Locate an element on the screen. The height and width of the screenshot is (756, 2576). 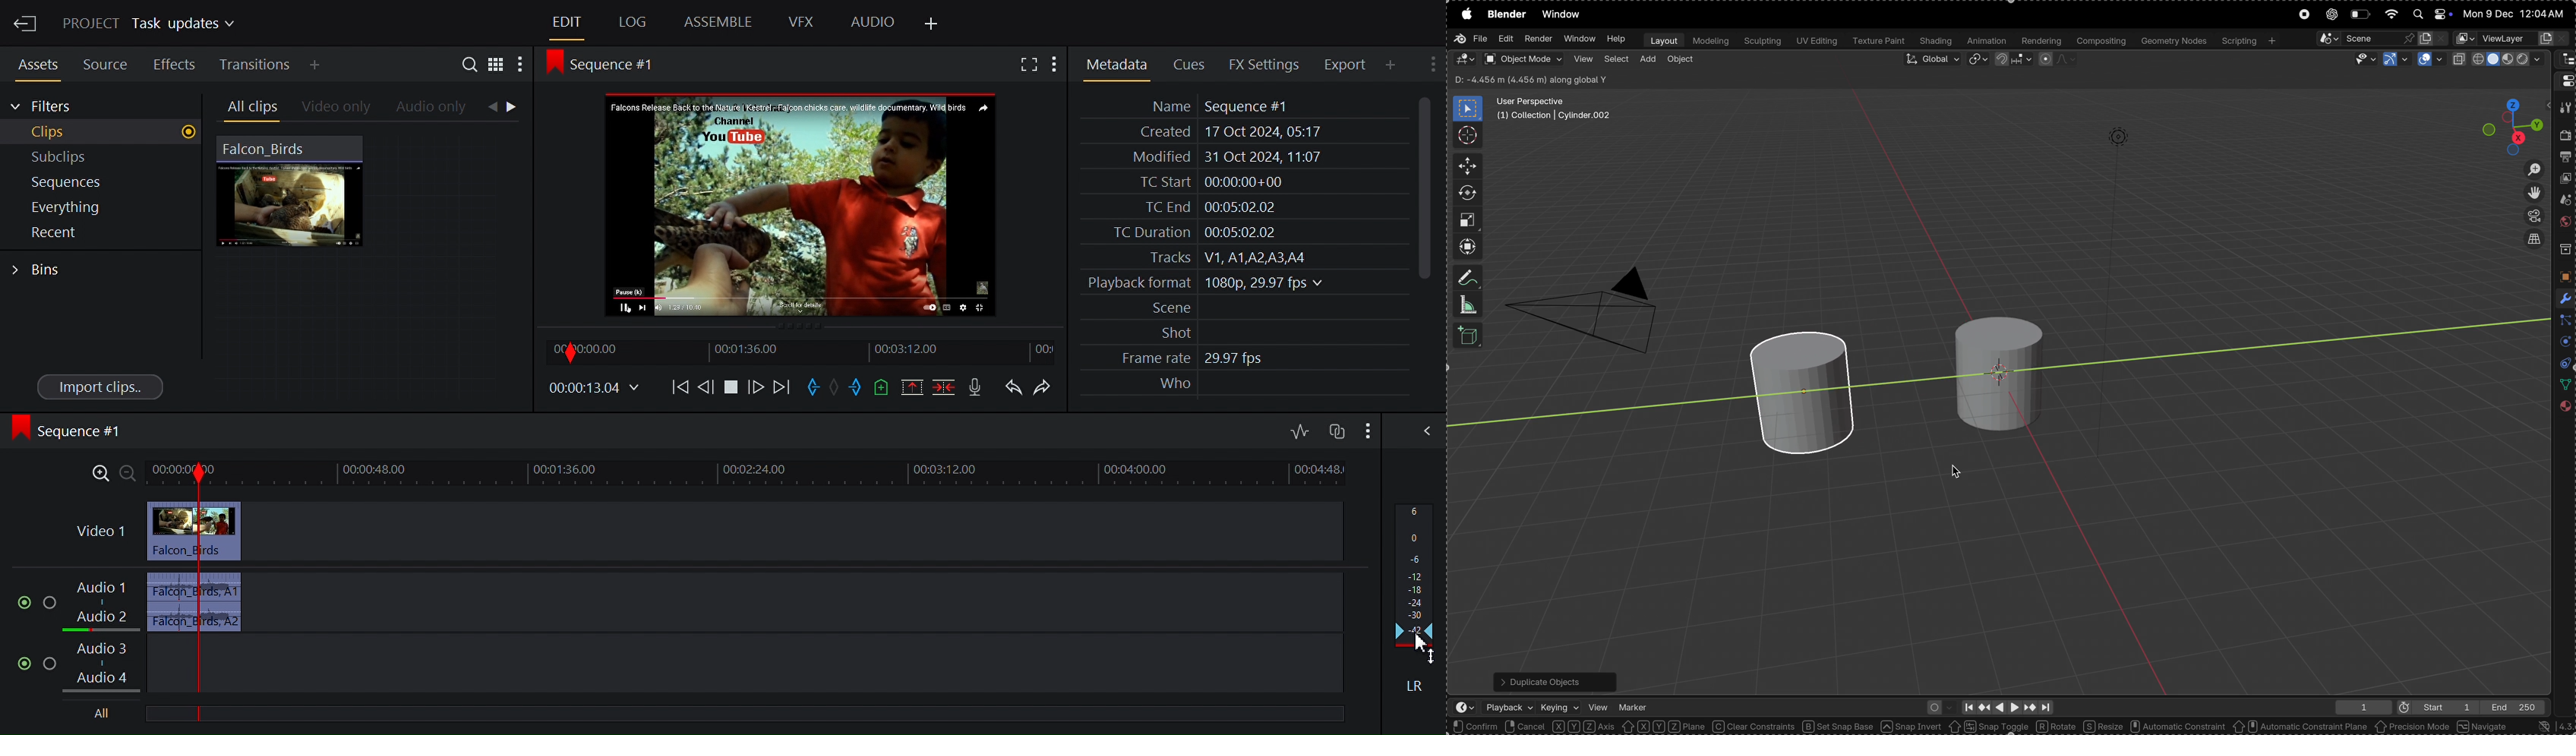
snap toggle is located at coordinates (1988, 726).